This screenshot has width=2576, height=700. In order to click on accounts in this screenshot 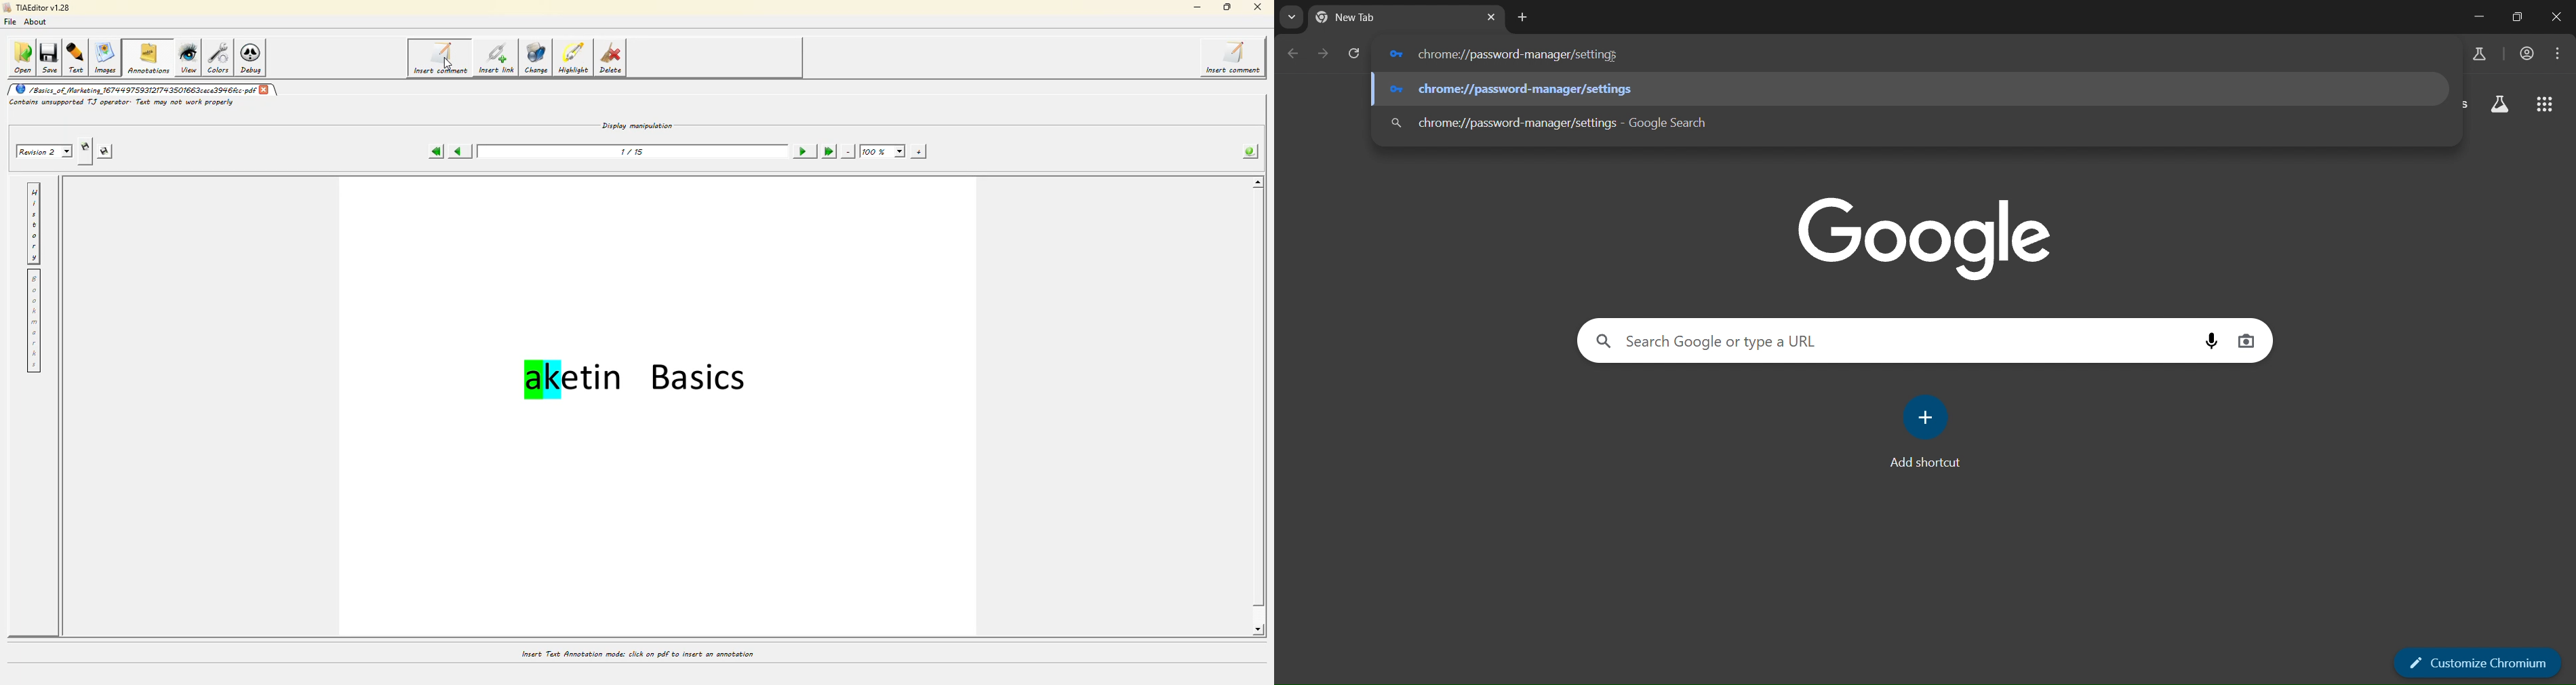, I will do `click(2528, 54)`.